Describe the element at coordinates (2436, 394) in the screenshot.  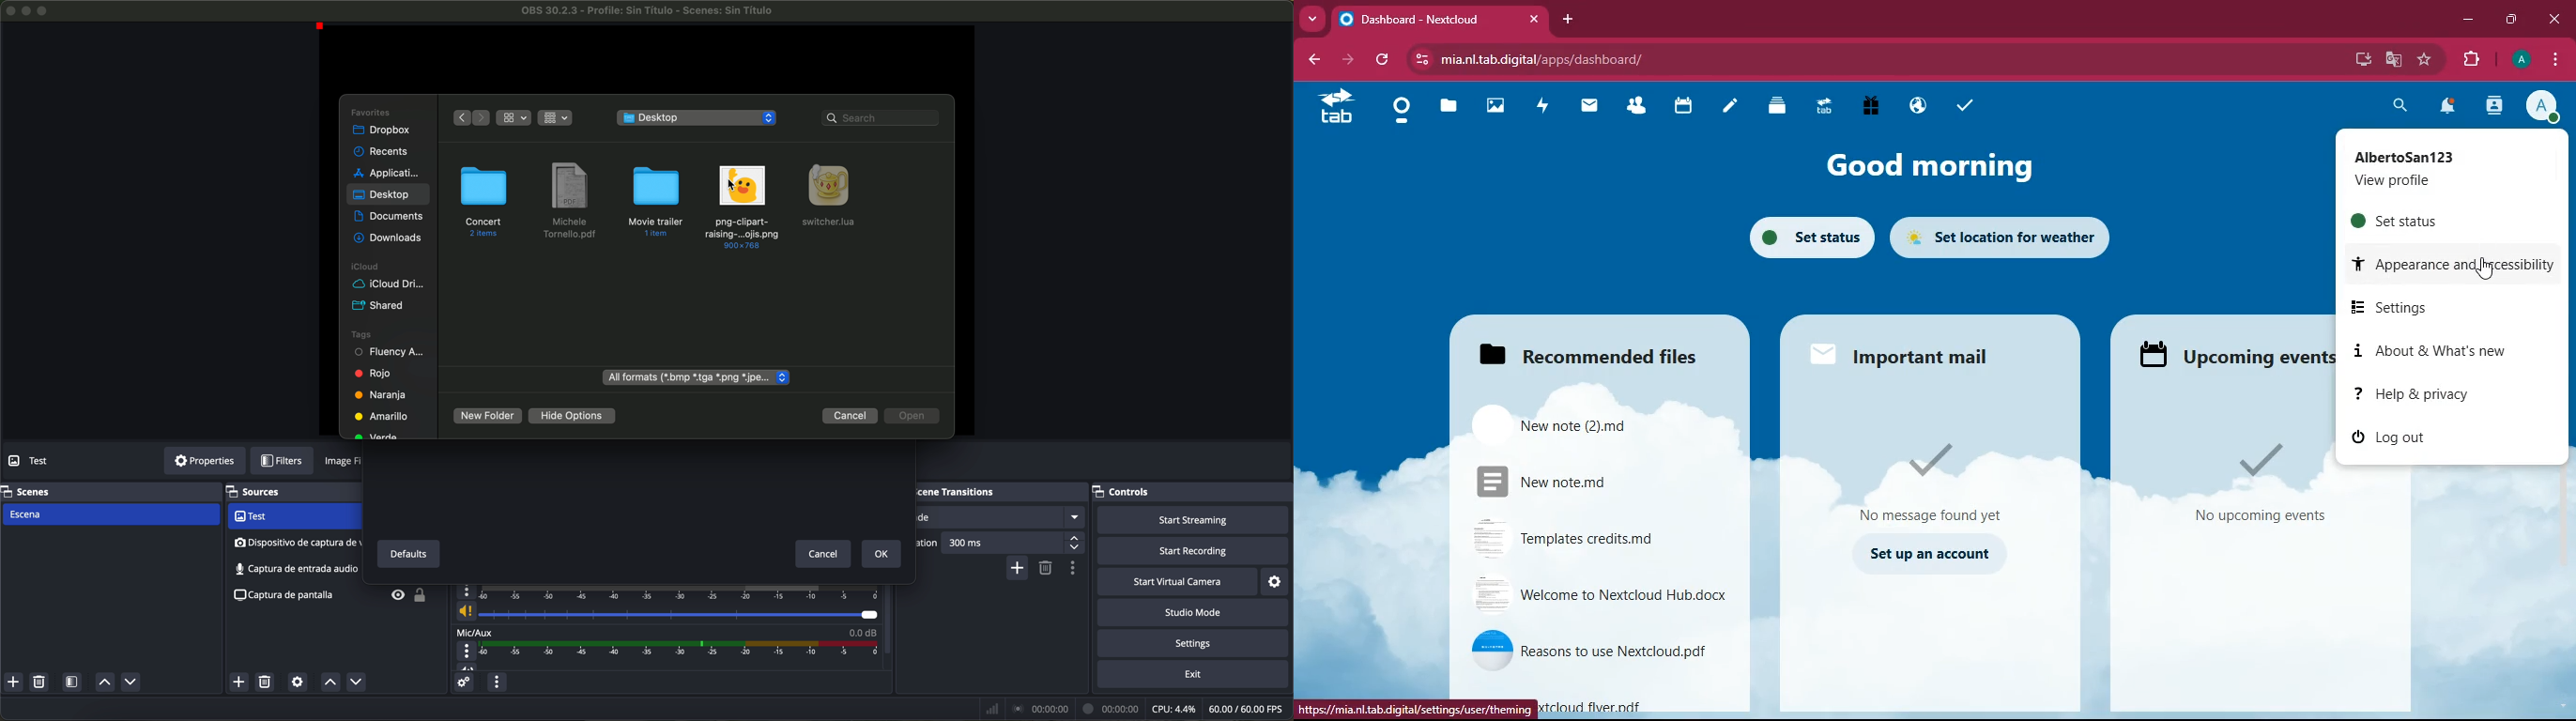
I see `help` at that location.